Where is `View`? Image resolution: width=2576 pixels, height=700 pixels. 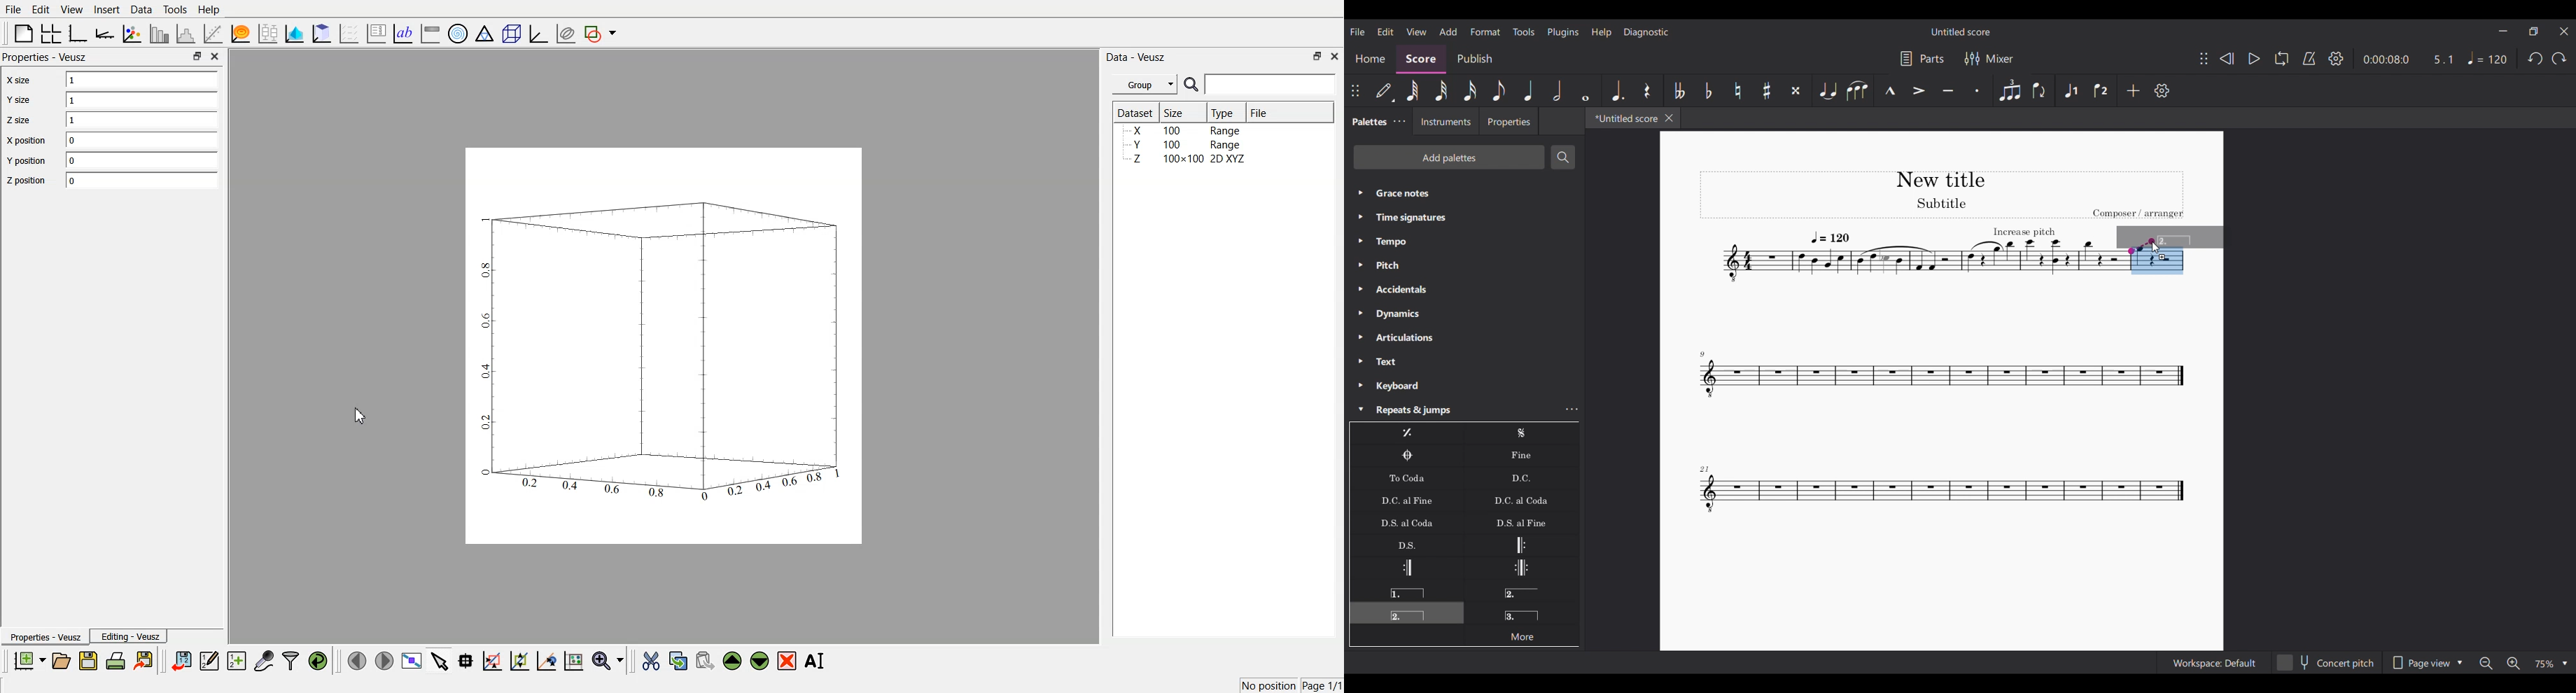
View is located at coordinates (72, 10).